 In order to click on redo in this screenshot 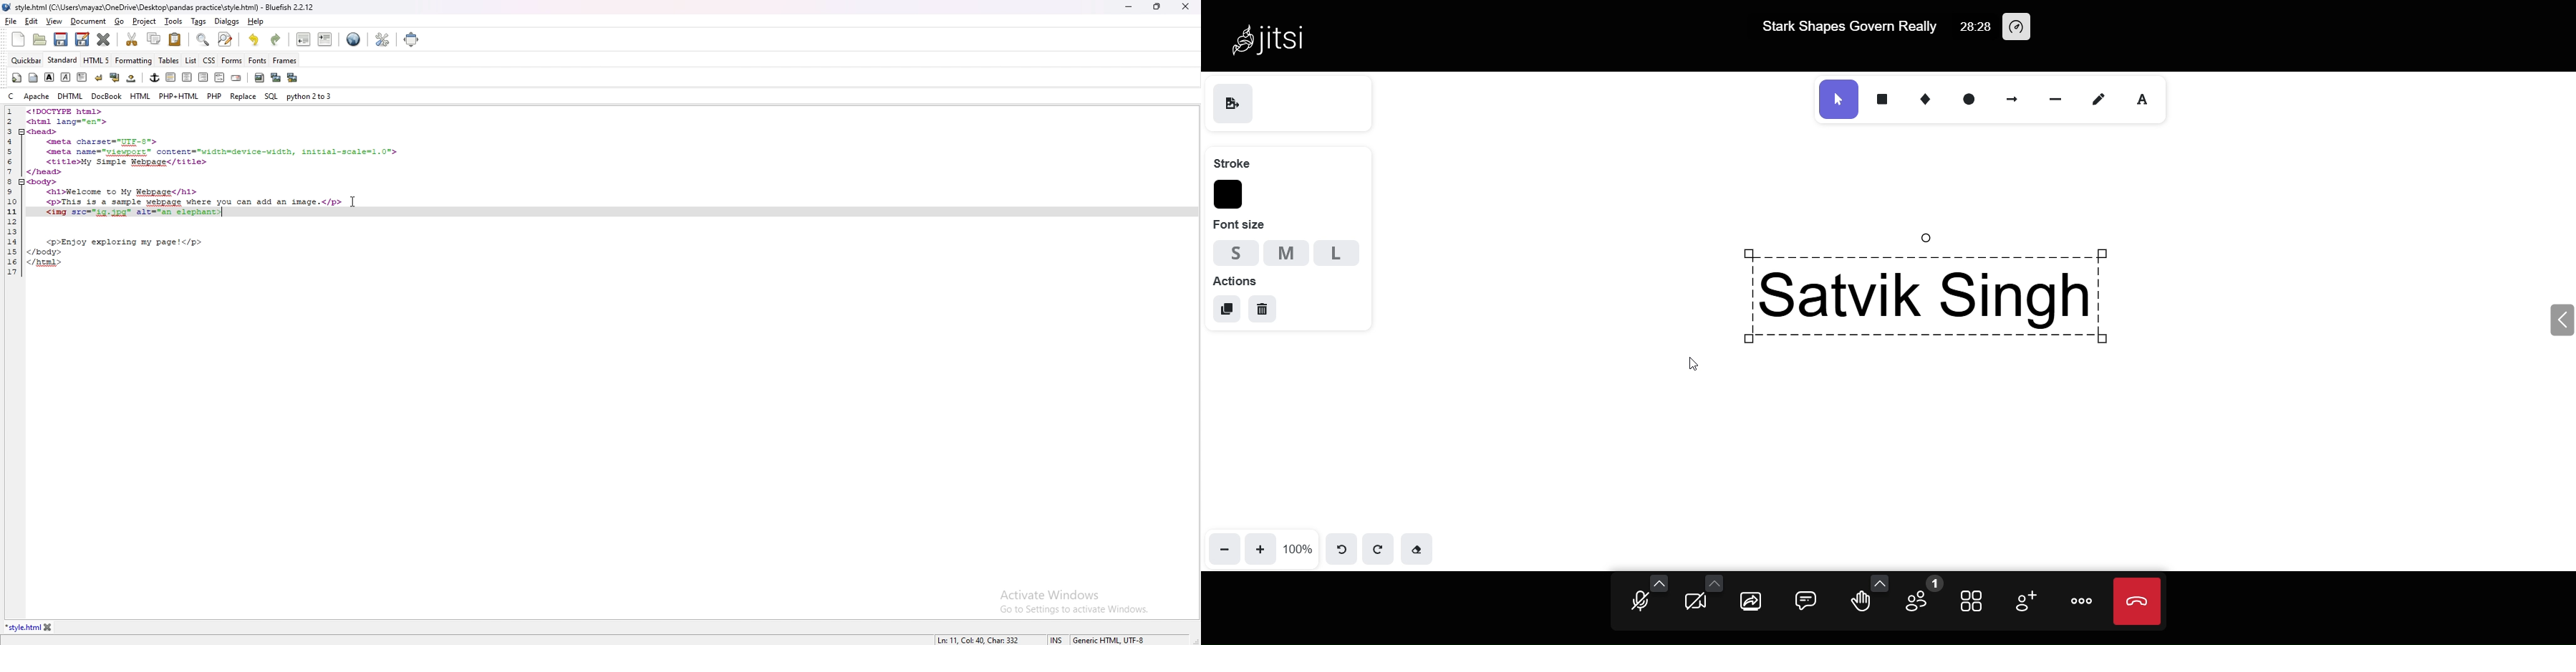, I will do `click(277, 41)`.